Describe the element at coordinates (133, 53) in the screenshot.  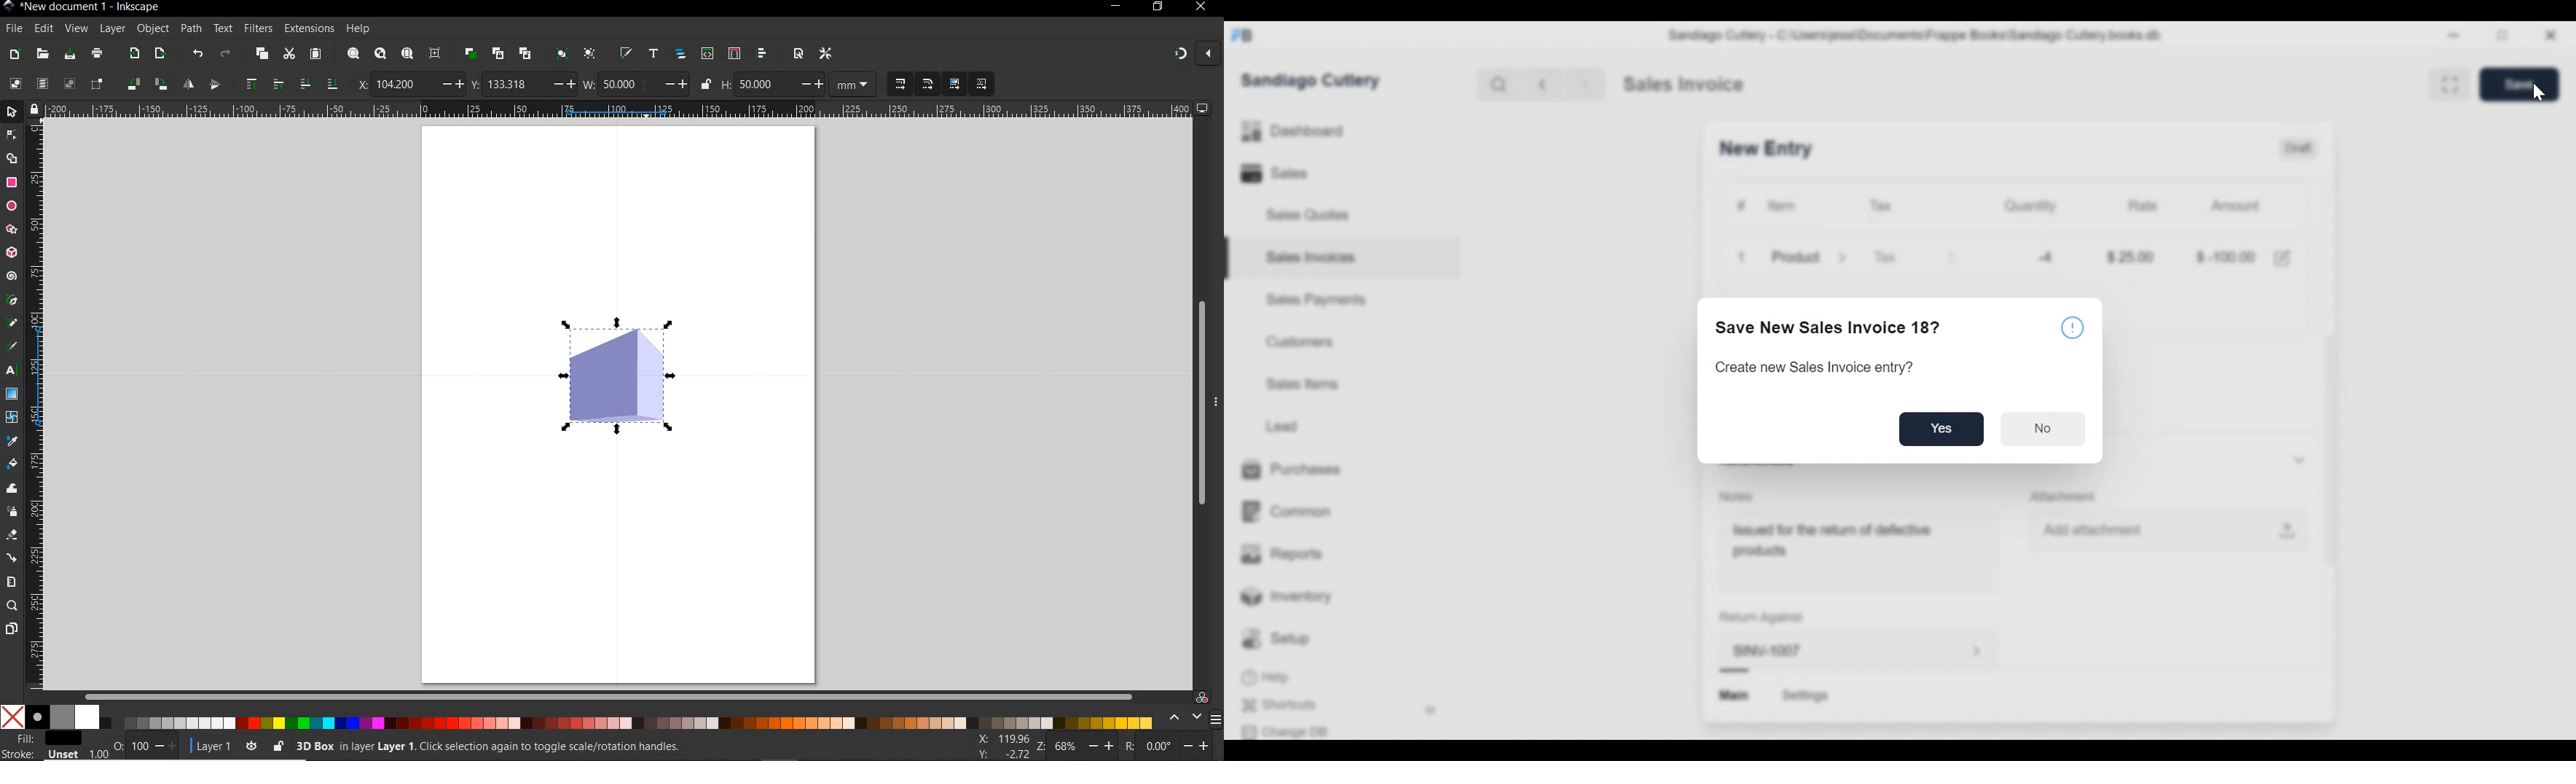
I see `import` at that location.